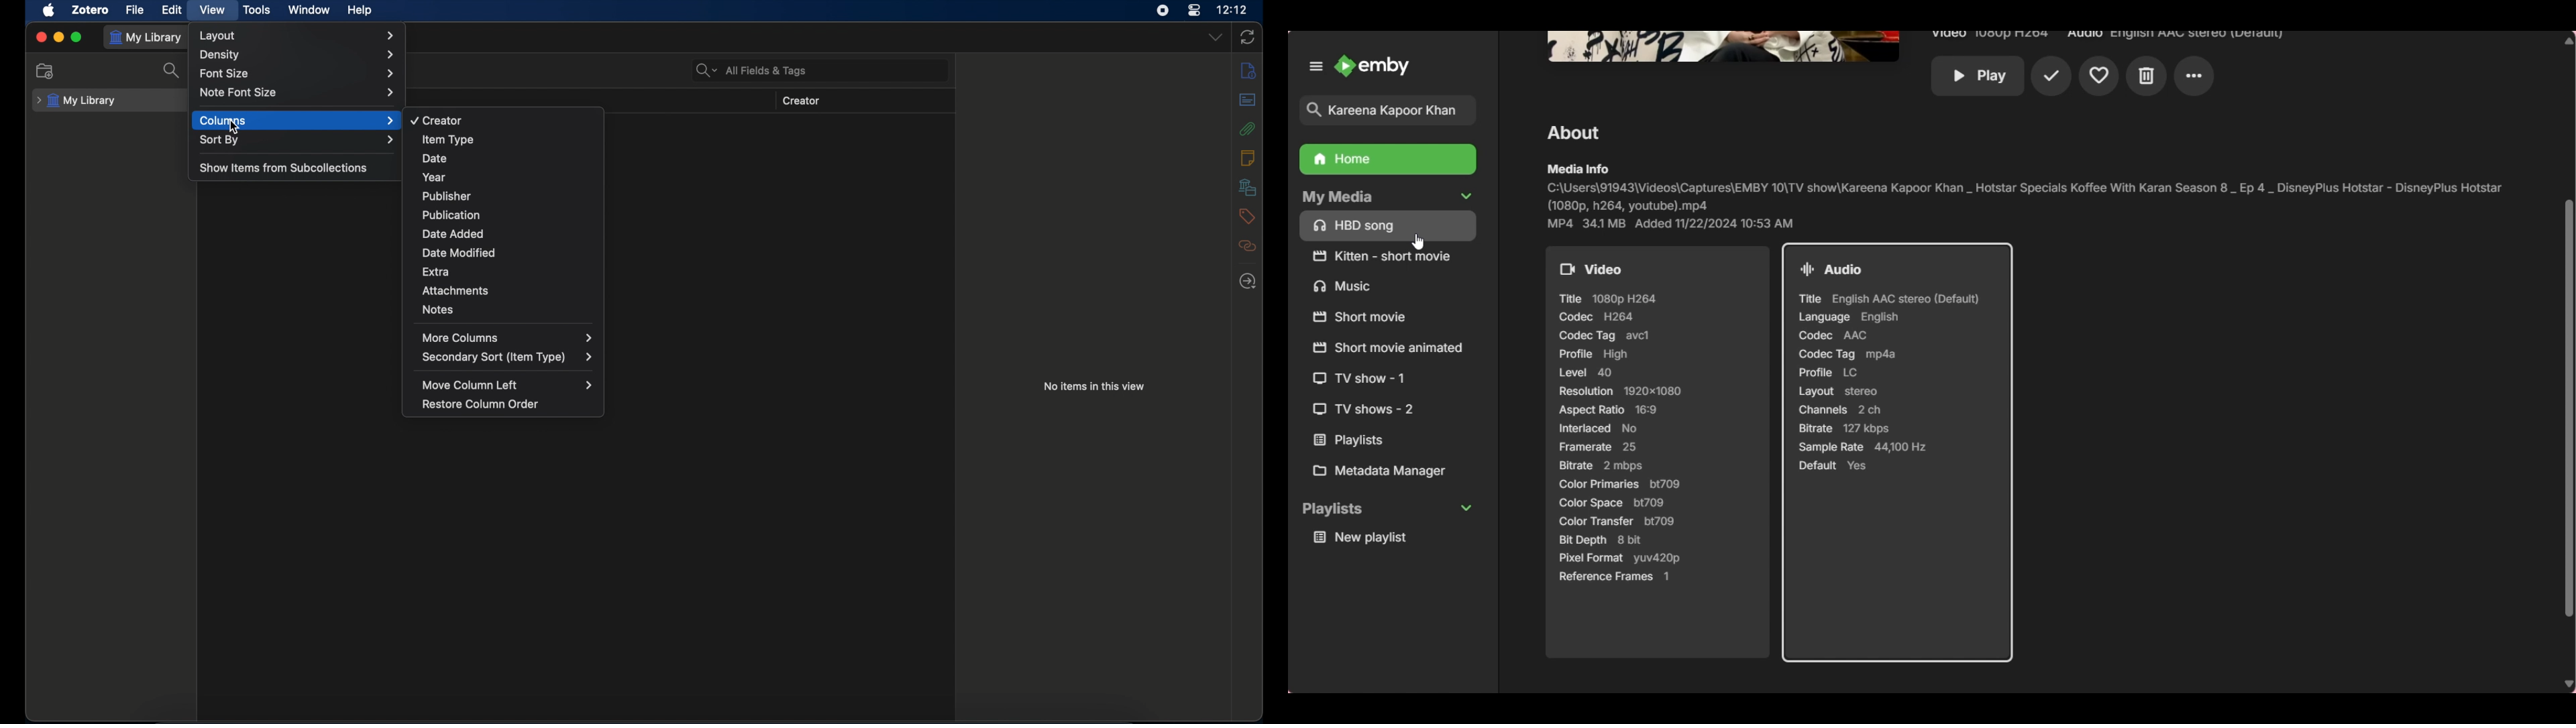  I want to click on font size, so click(297, 74).